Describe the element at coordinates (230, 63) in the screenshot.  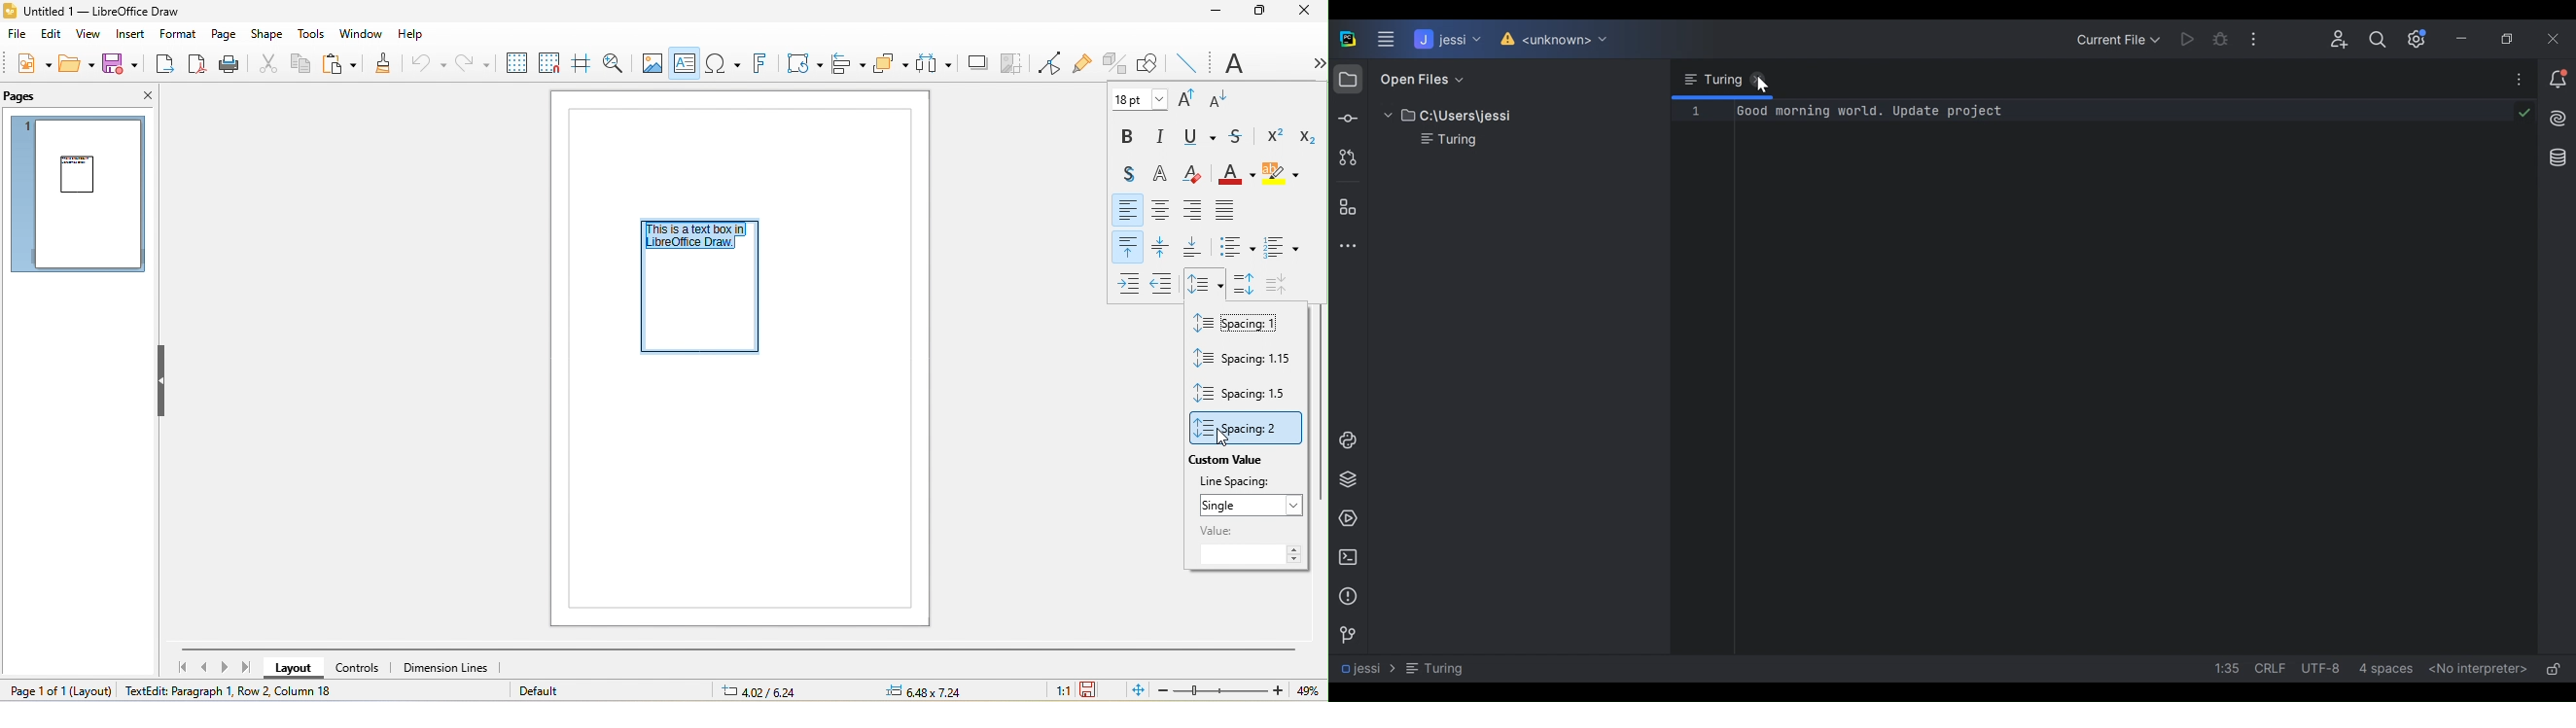
I see `print` at that location.